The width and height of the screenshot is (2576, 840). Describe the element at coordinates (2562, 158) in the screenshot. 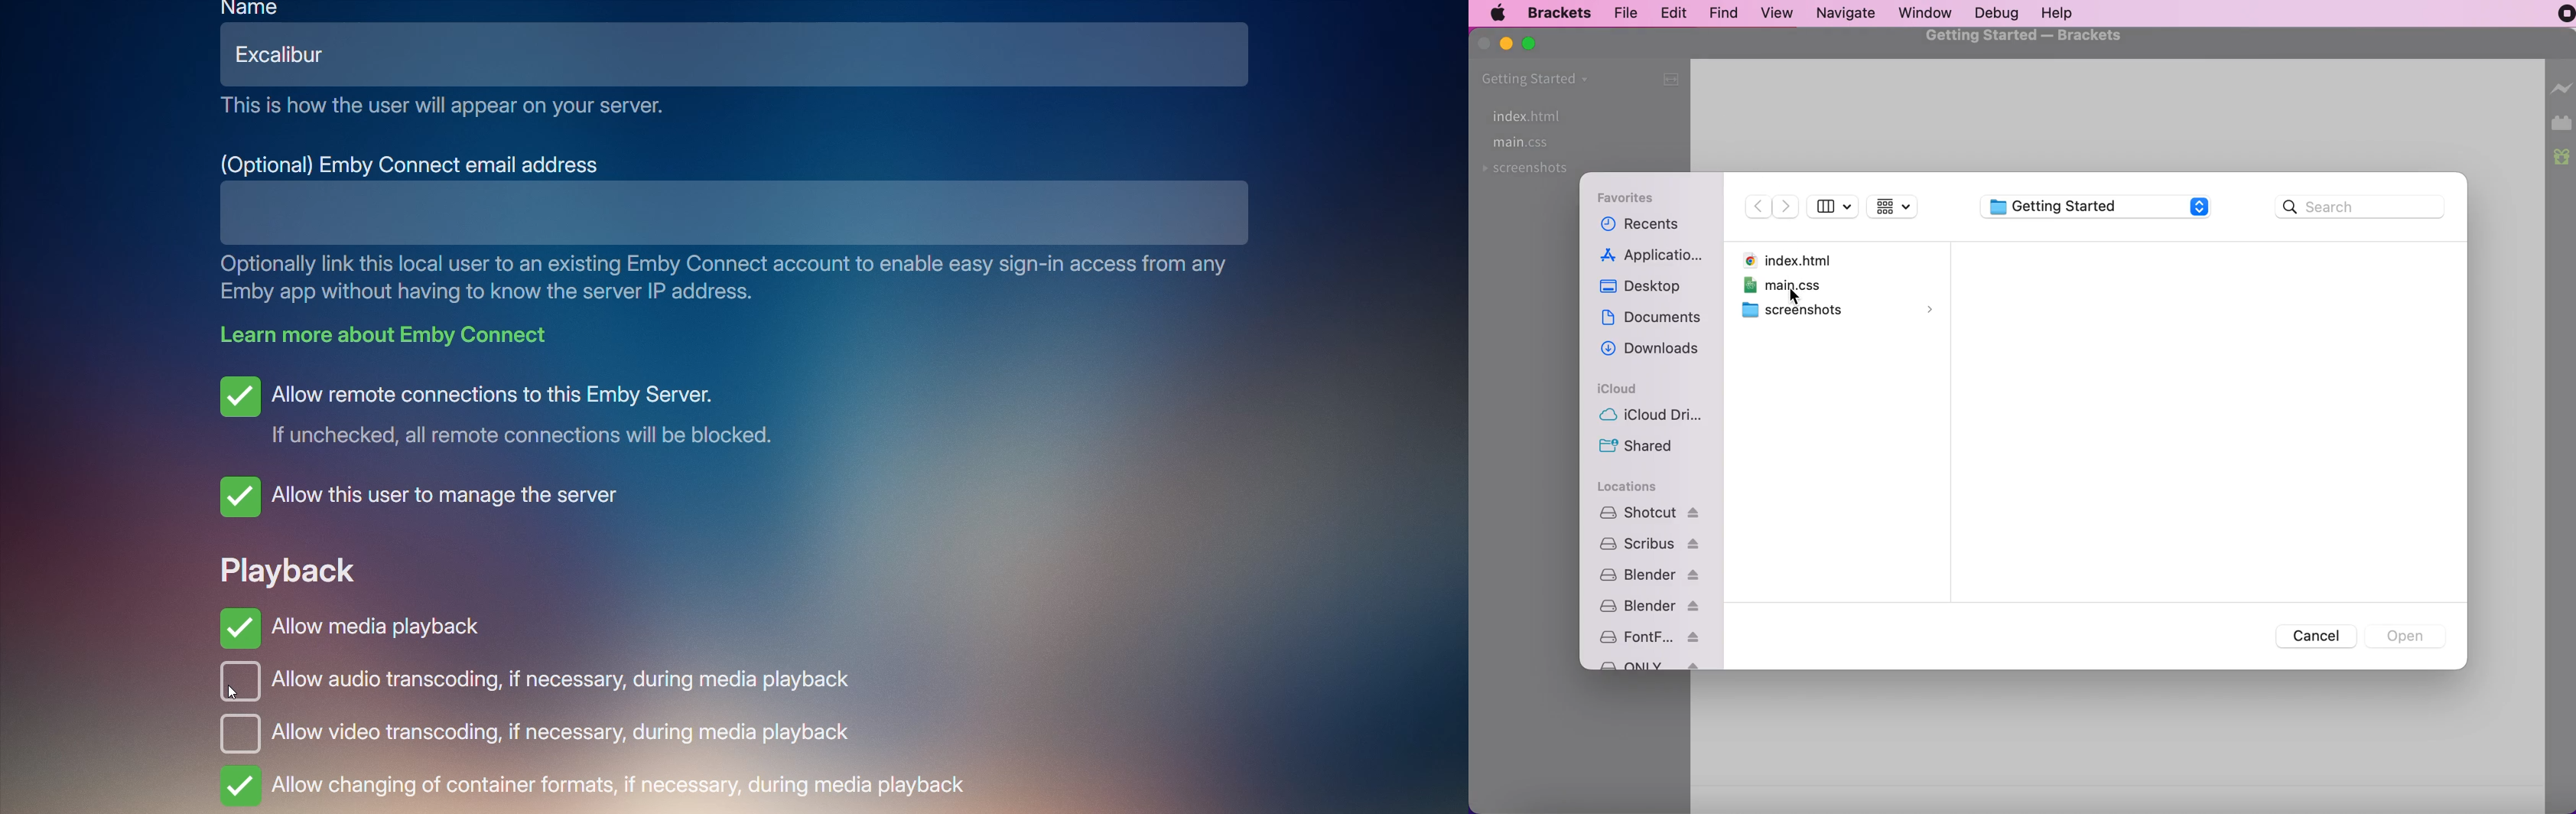

I see `new build of brackets` at that location.